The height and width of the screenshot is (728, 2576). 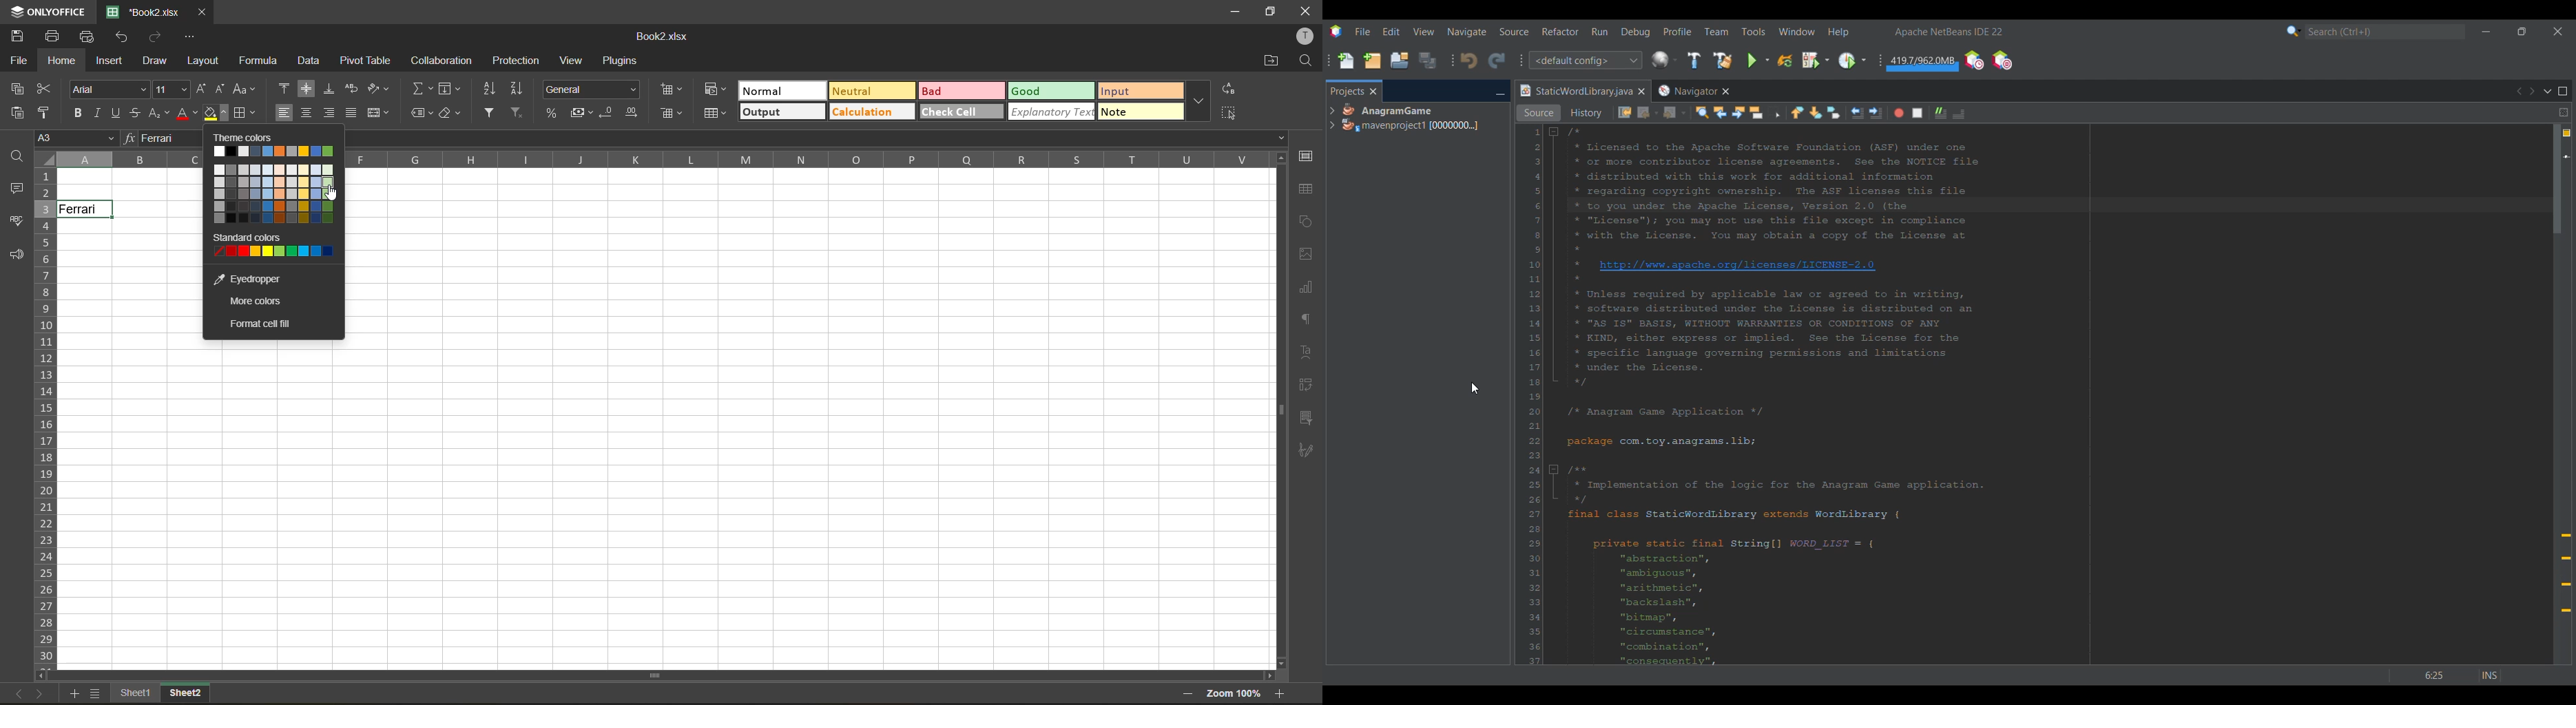 I want to click on Show documents list, so click(x=2548, y=91).